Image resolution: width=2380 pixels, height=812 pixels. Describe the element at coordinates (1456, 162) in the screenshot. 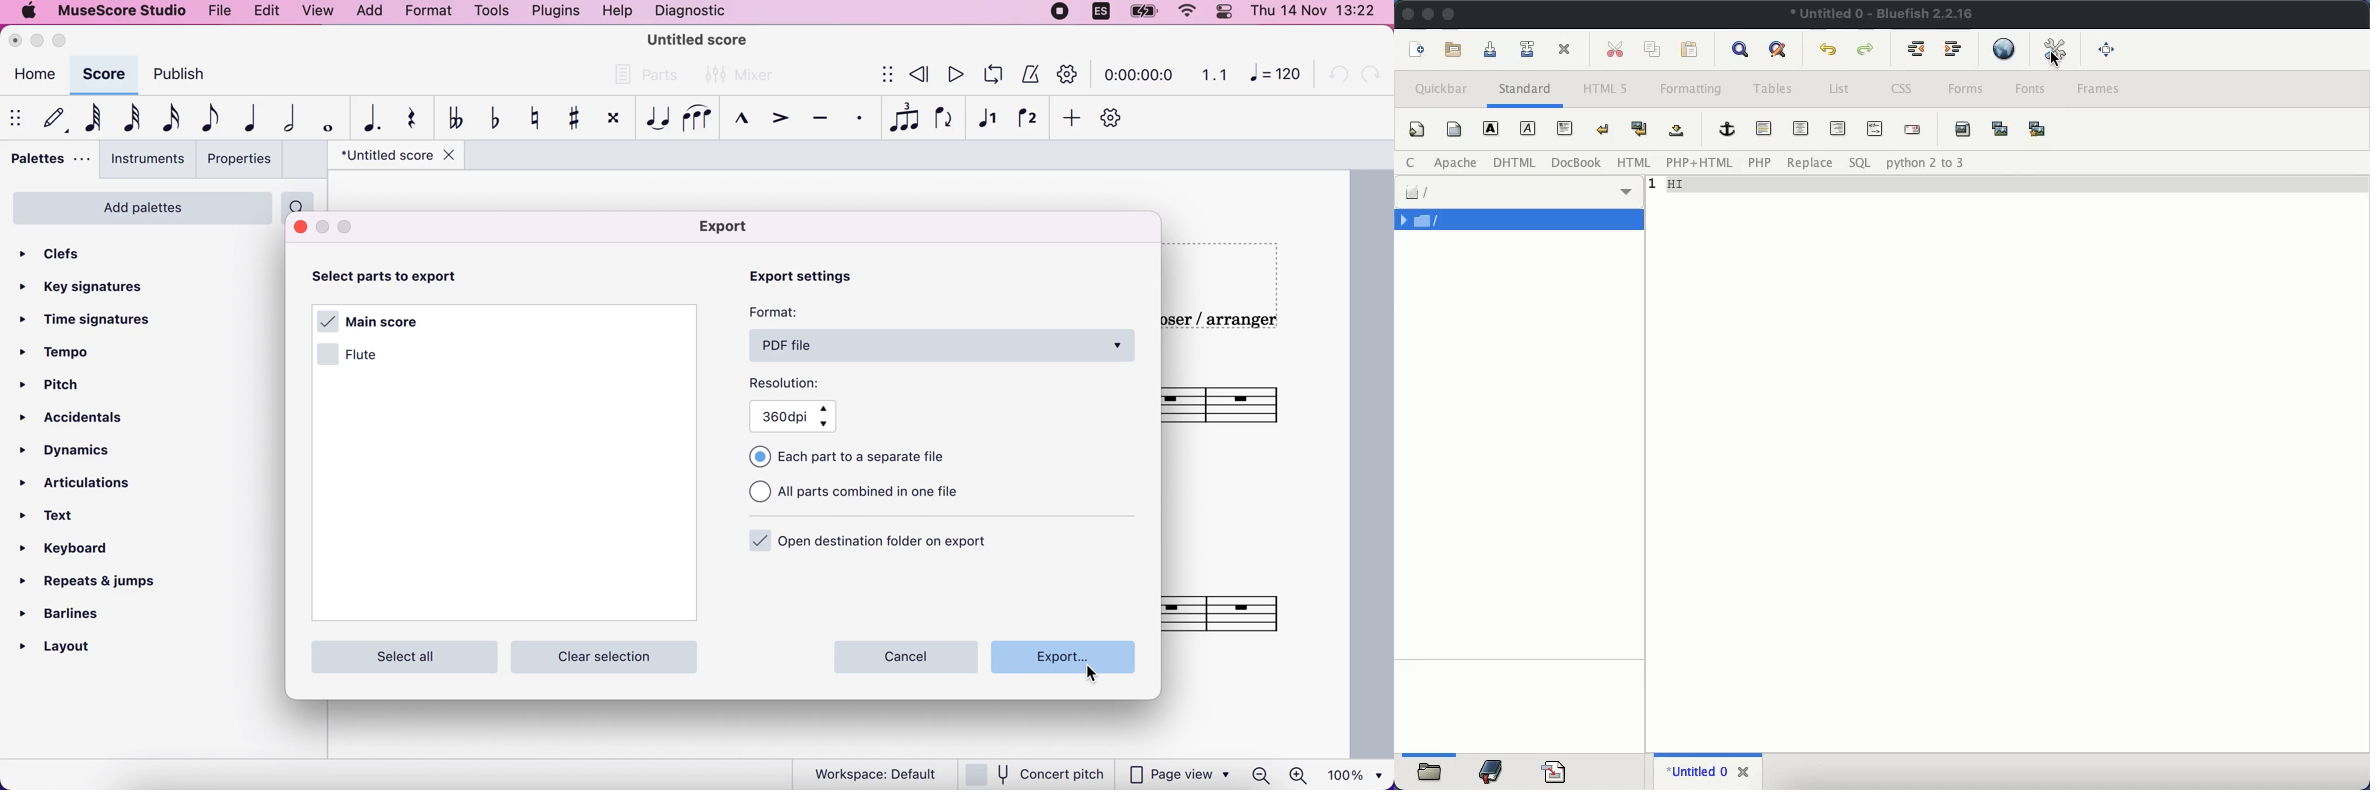

I see `apache` at that location.